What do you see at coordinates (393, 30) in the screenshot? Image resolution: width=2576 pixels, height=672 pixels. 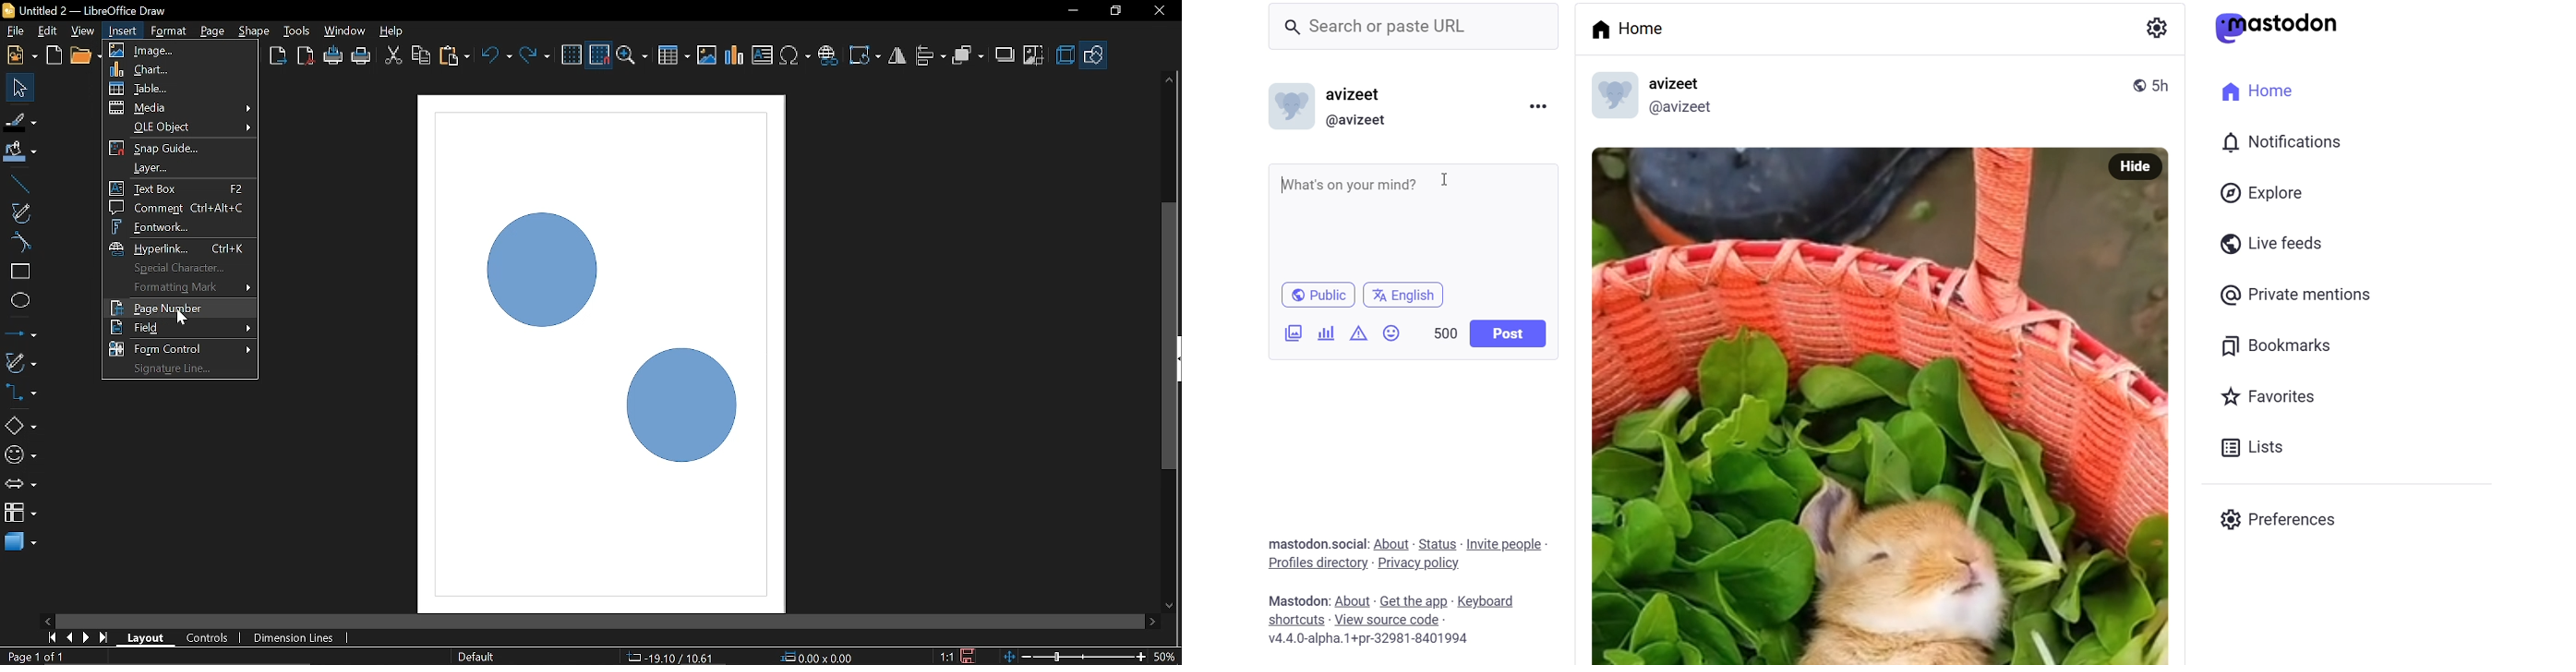 I see `Help` at bounding box center [393, 30].